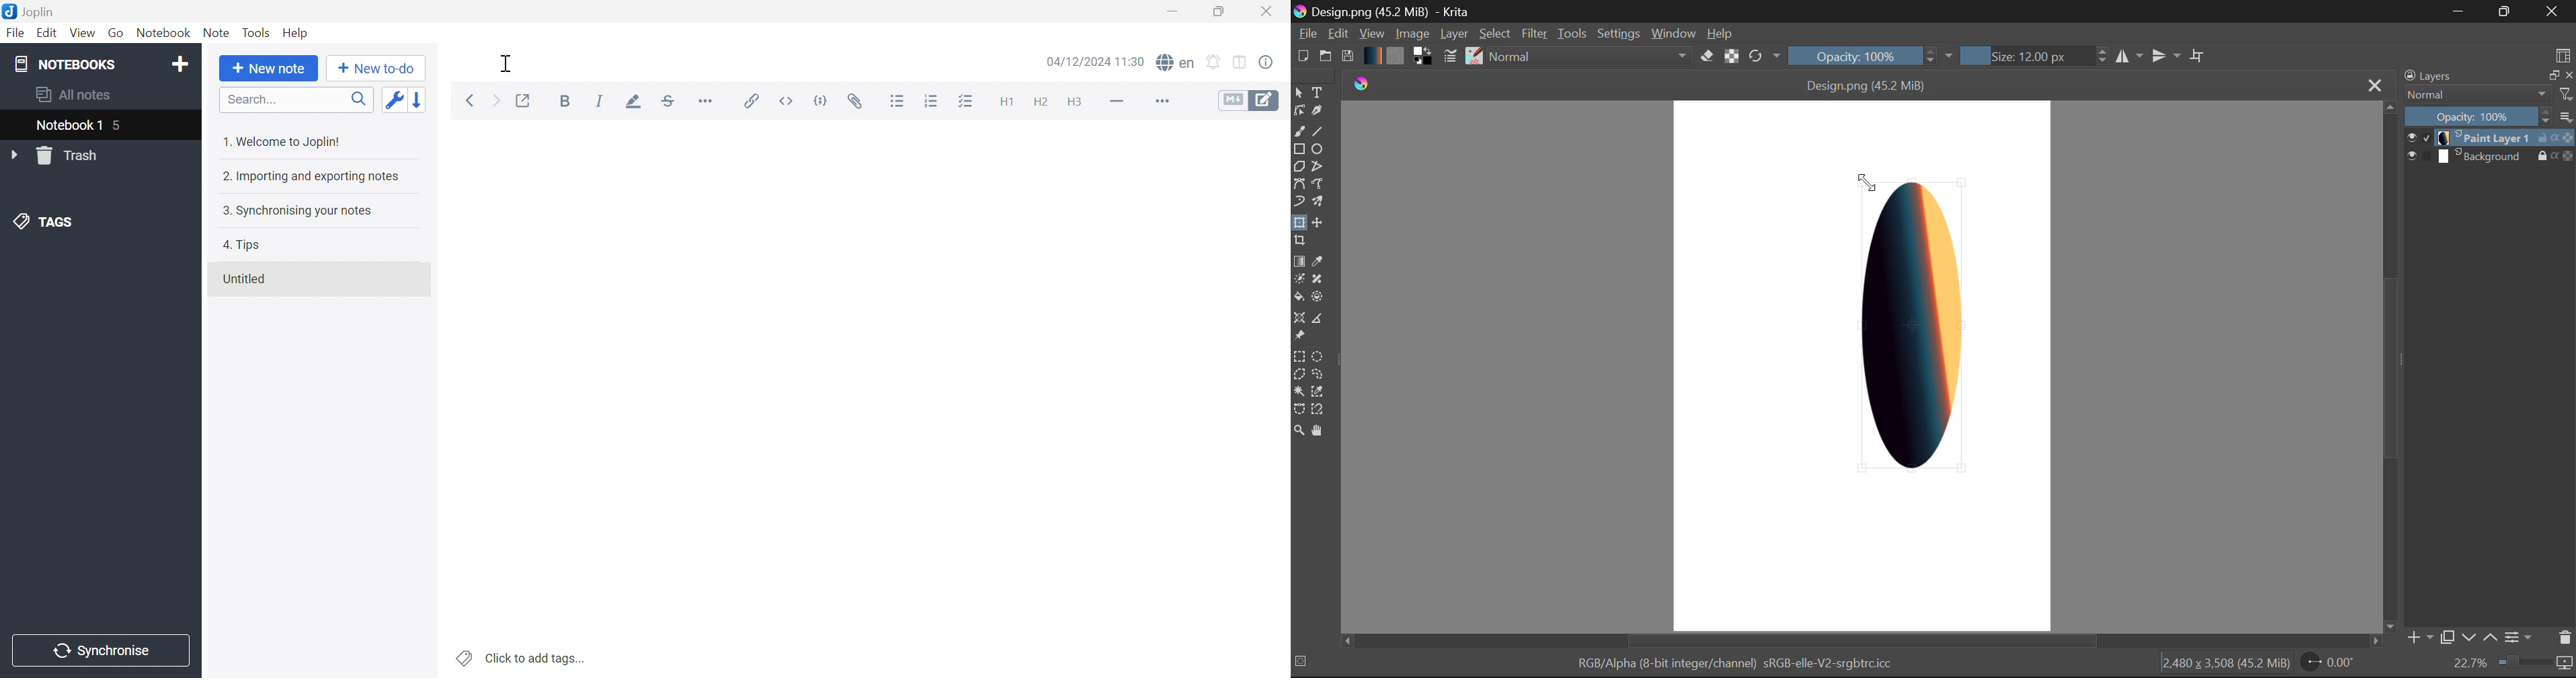  Describe the element at coordinates (1708, 56) in the screenshot. I see `Eraser` at that location.